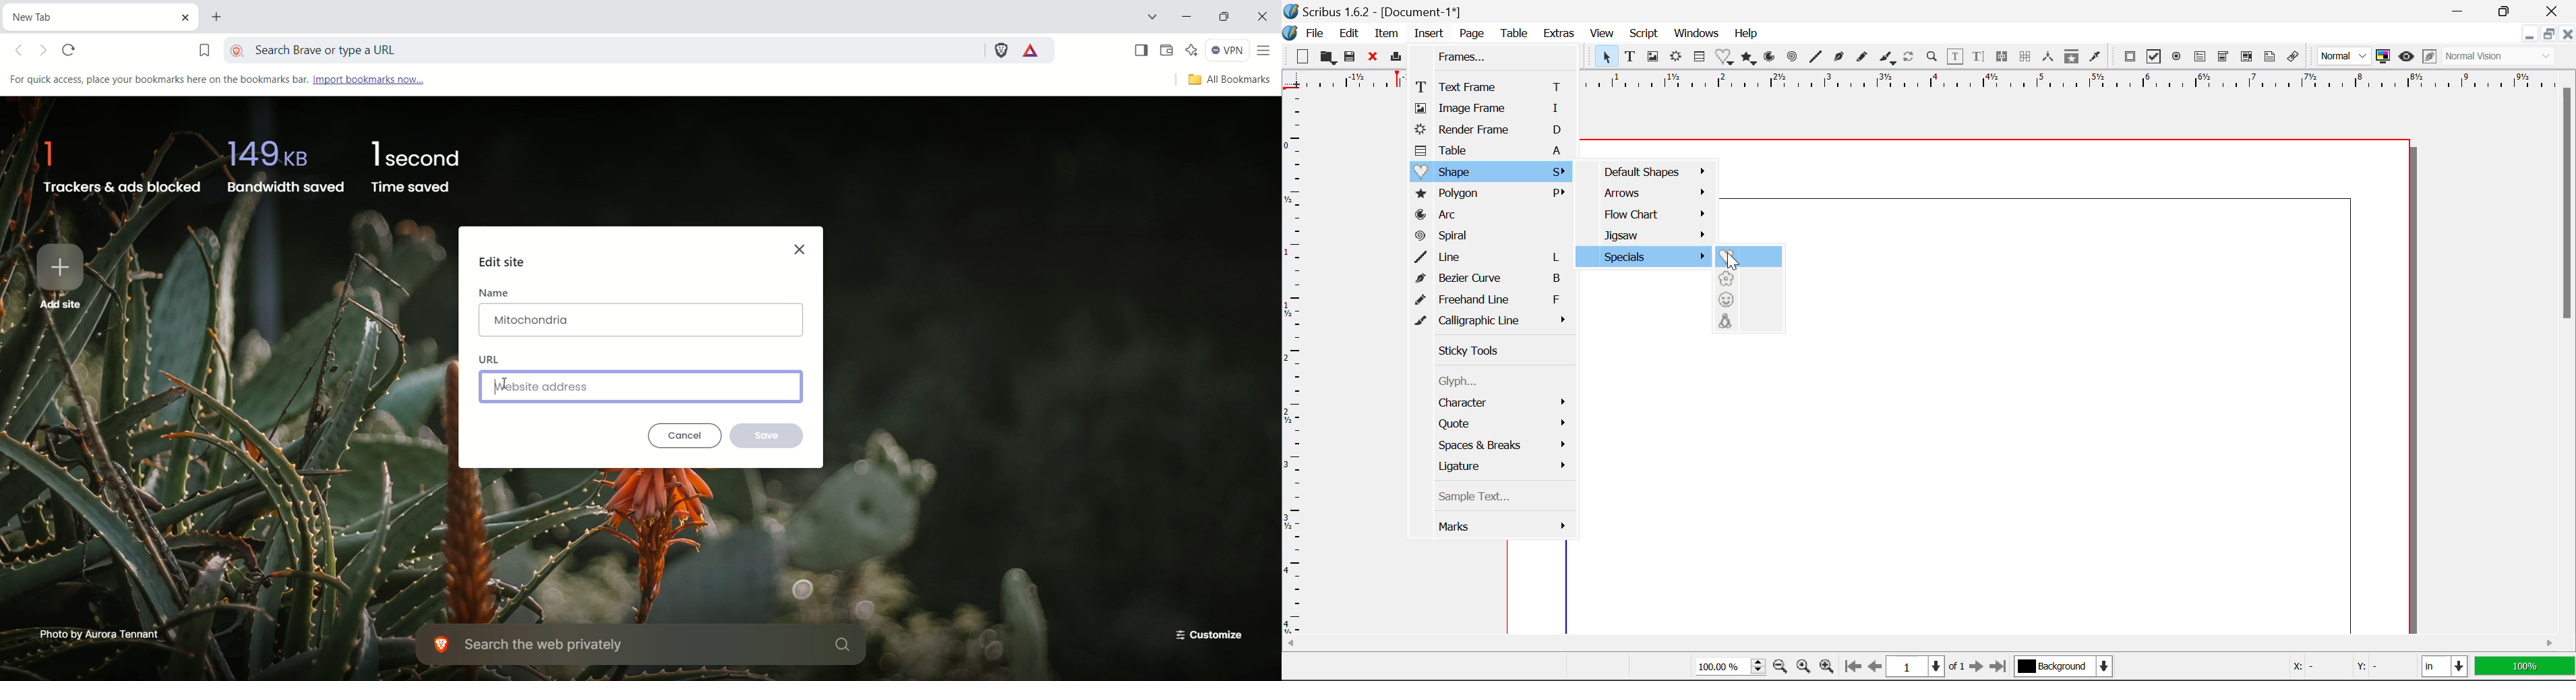 The height and width of the screenshot is (700, 2576). Describe the element at coordinates (1677, 57) in the screenshot. I see `Render Frame` at that location.